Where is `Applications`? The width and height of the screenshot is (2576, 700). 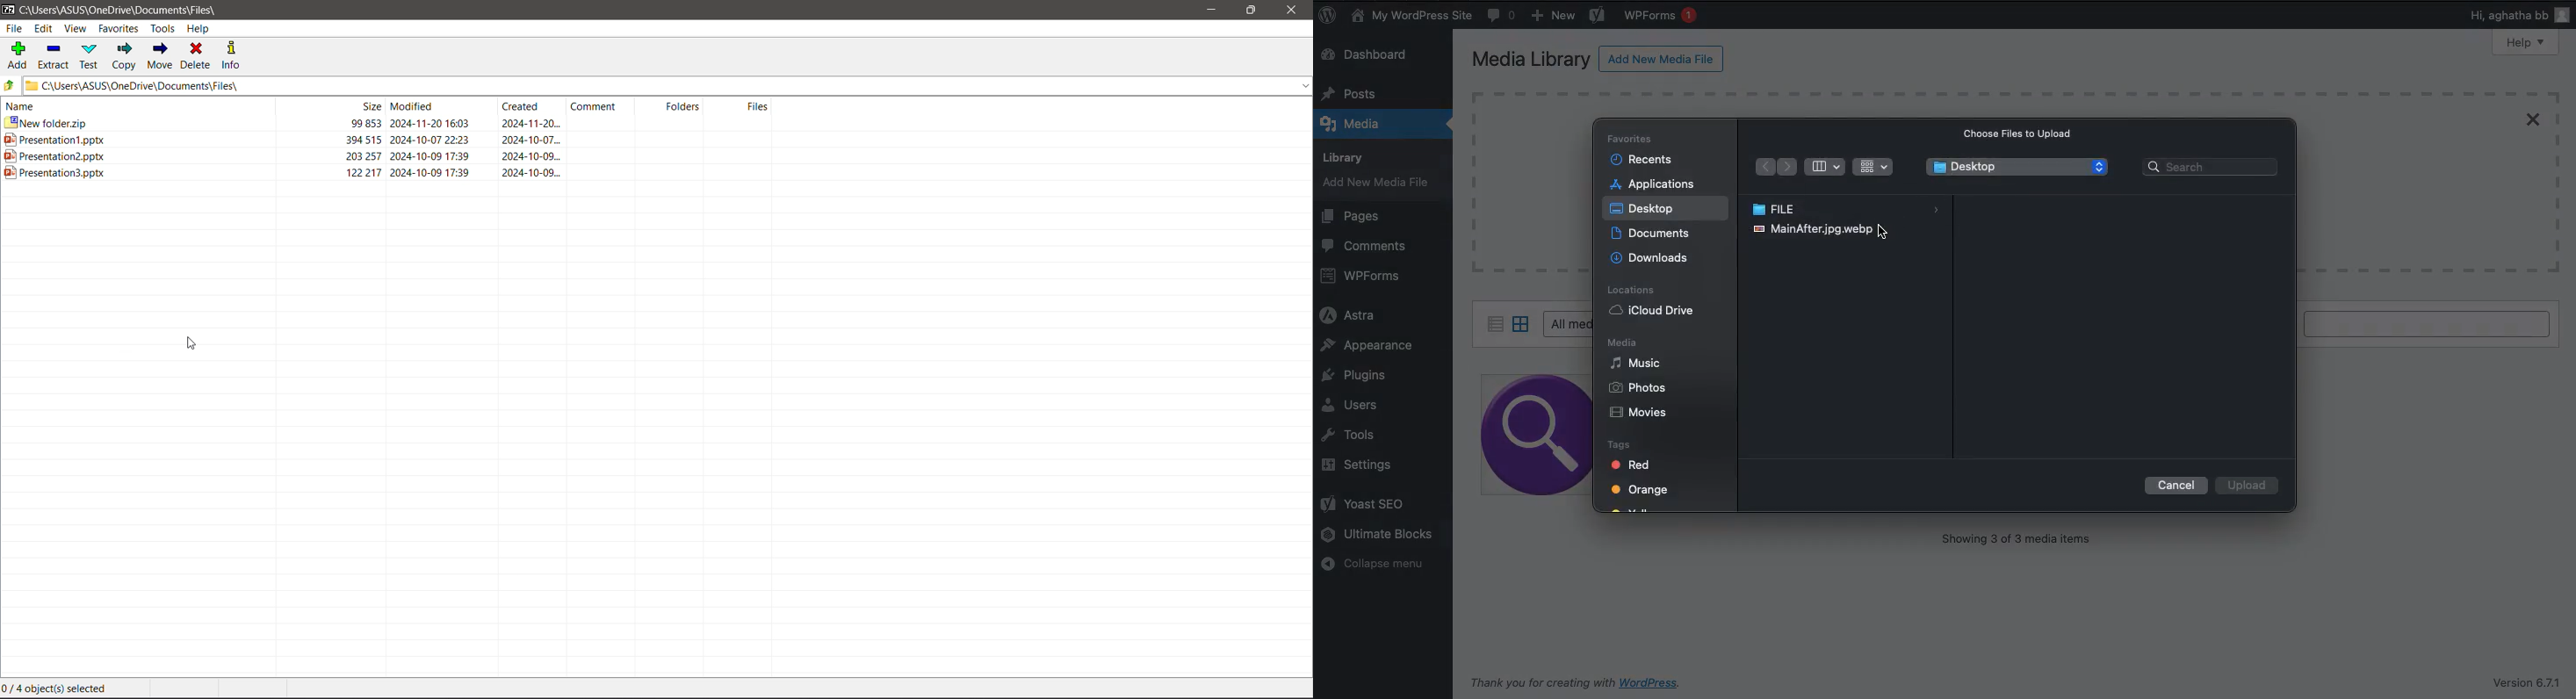 Applications is located at coordinates (1651, 184).